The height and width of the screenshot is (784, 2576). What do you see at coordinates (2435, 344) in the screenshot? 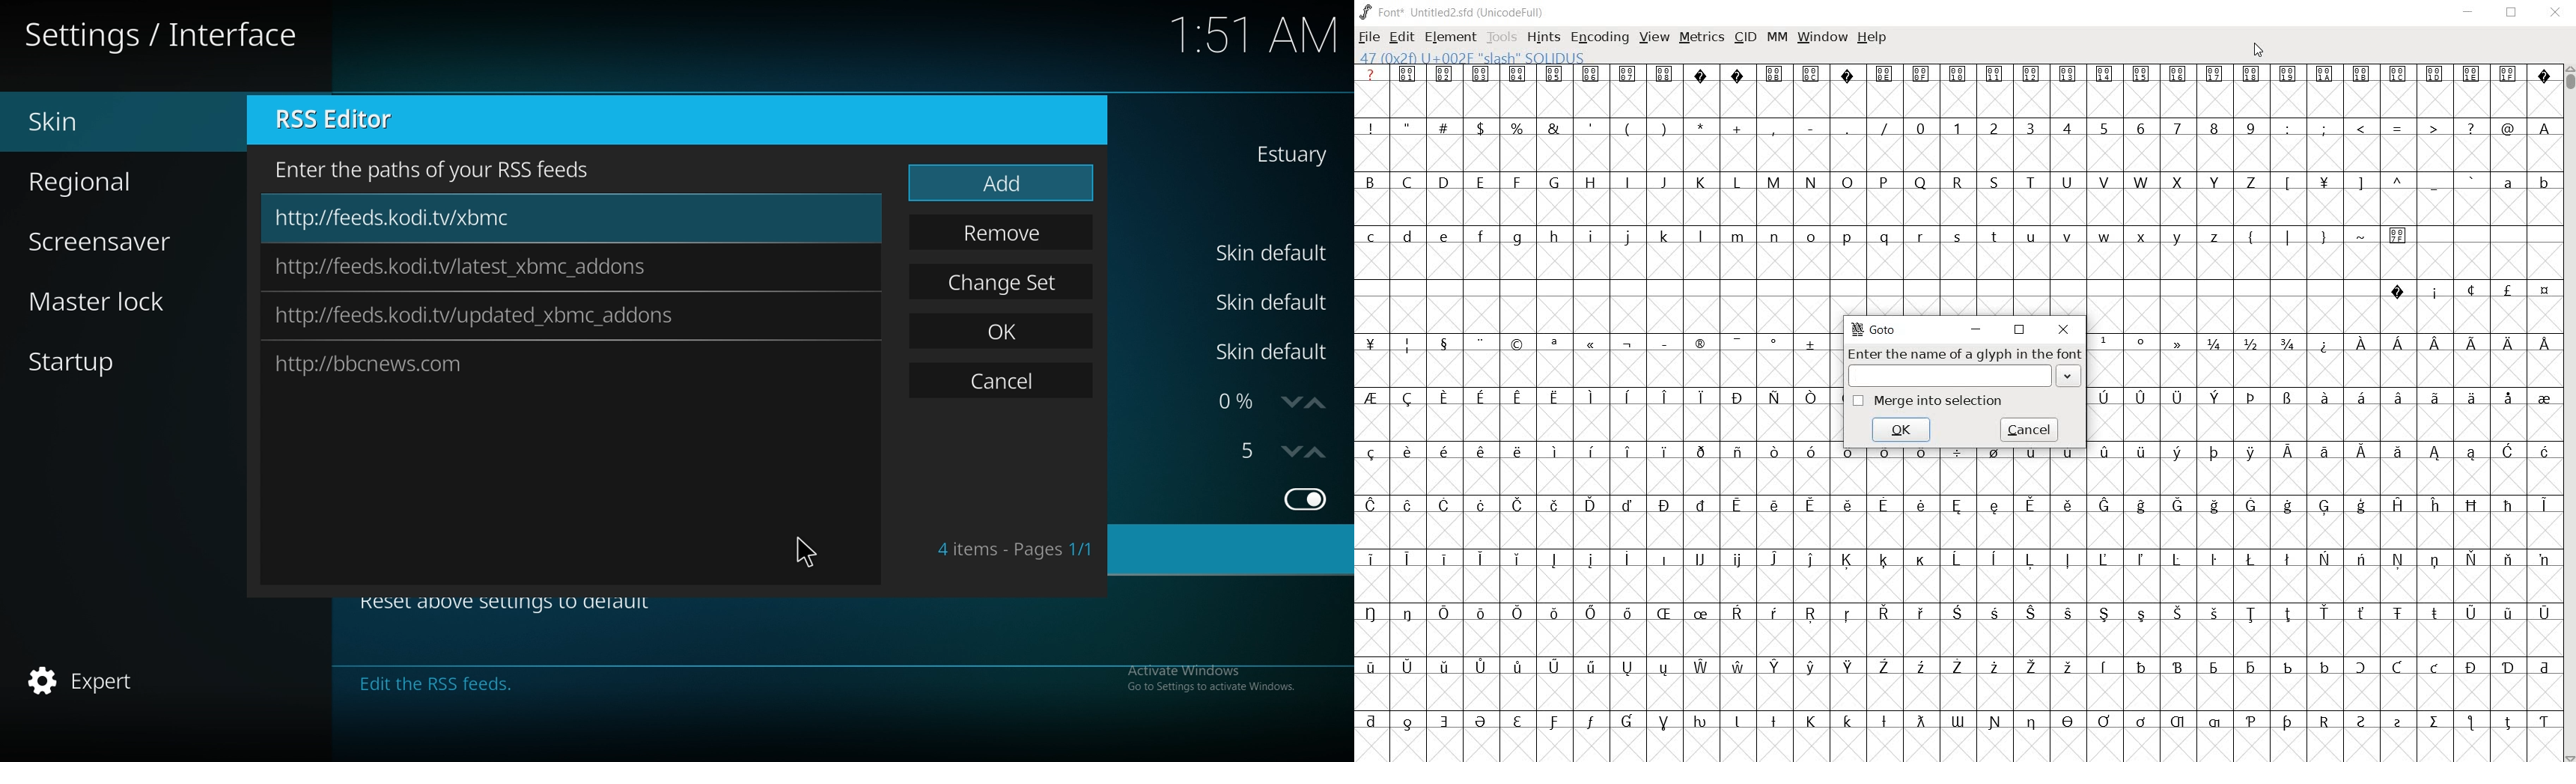
I see `letters` at bounding box center [2435, 344].